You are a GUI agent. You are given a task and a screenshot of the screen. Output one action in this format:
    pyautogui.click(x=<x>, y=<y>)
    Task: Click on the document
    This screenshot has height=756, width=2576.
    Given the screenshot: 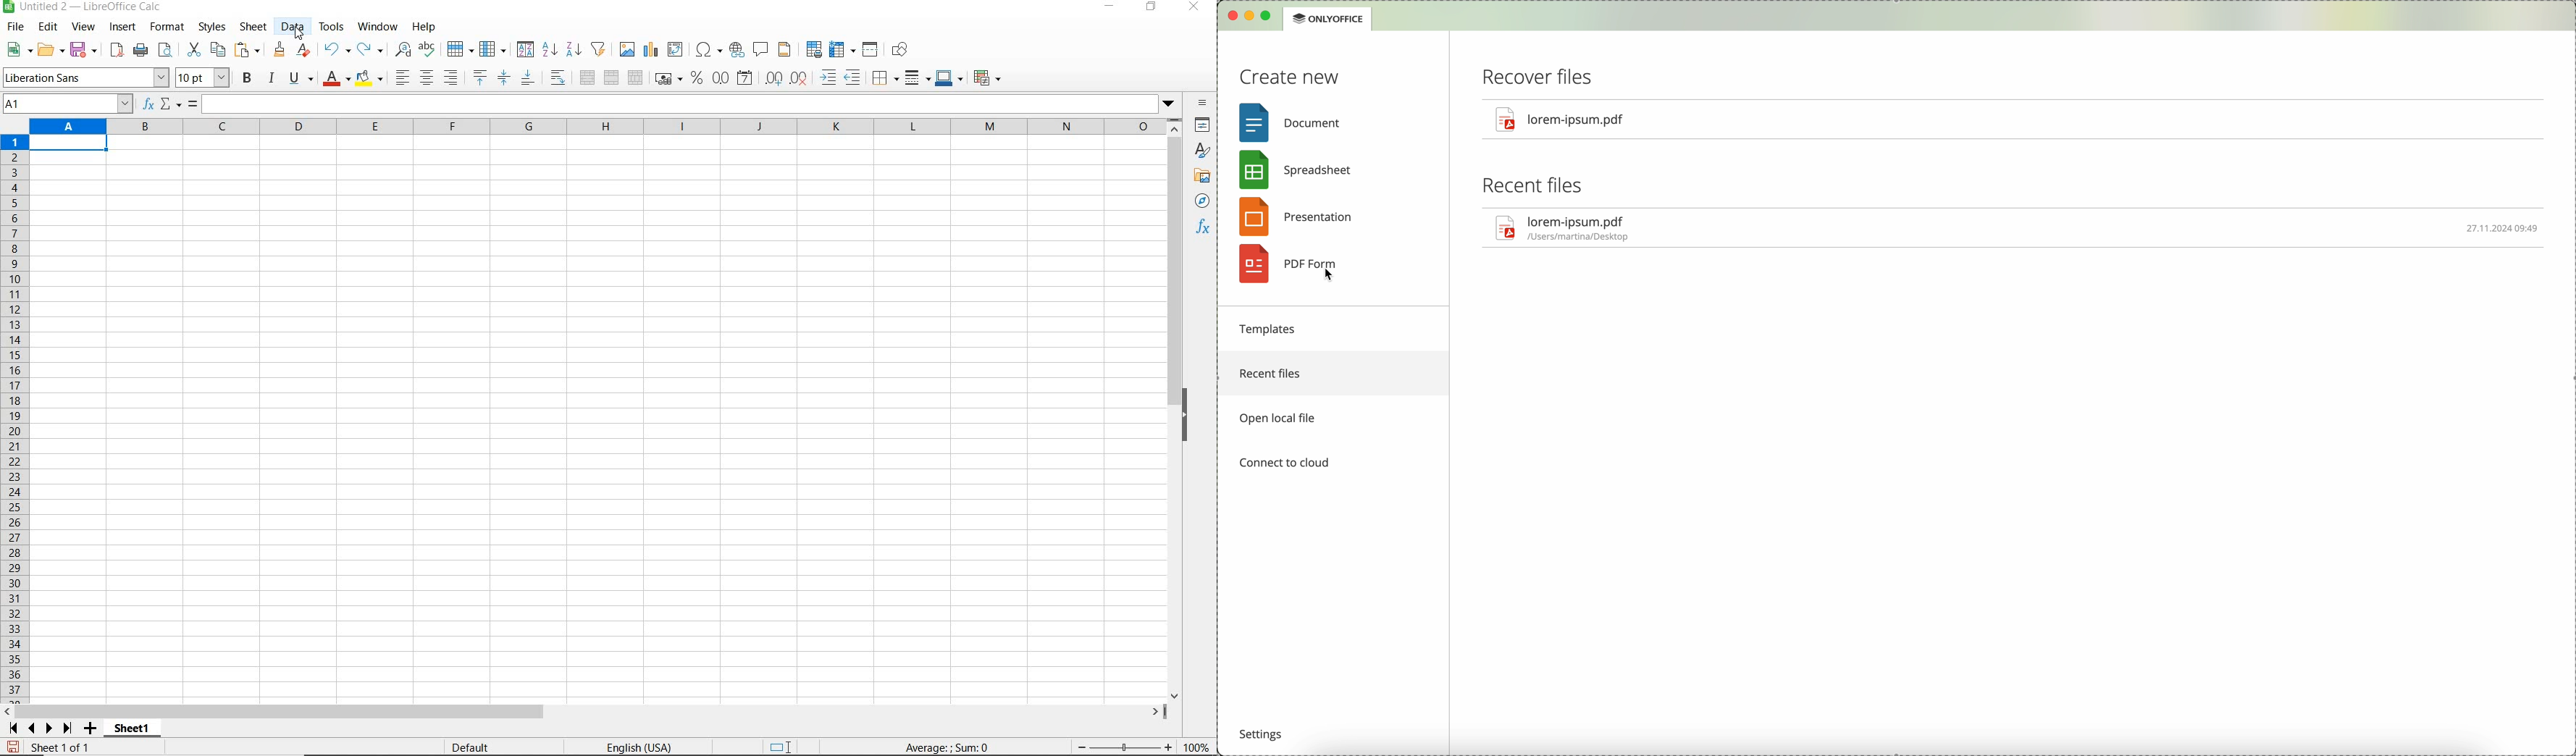 What is the action you would take?
    pyautogui.click(x=1290, y=121)
    